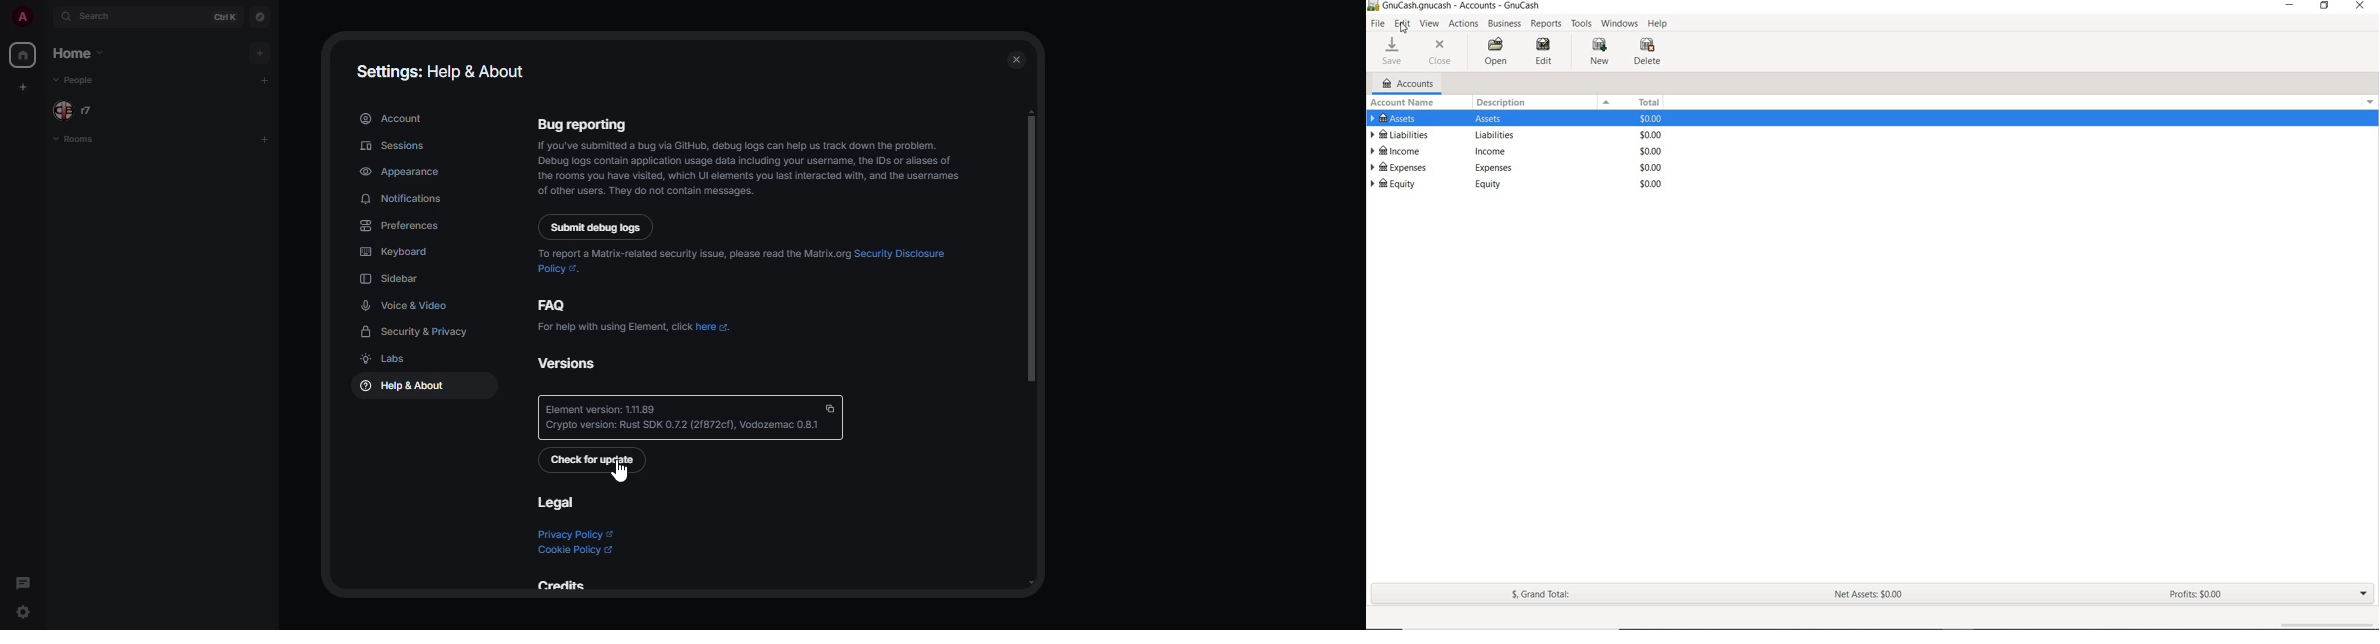  What do you see at coordinates (444, 69) in the screenshot?
I see `settings: help & about` at bounding box center [444, 69].